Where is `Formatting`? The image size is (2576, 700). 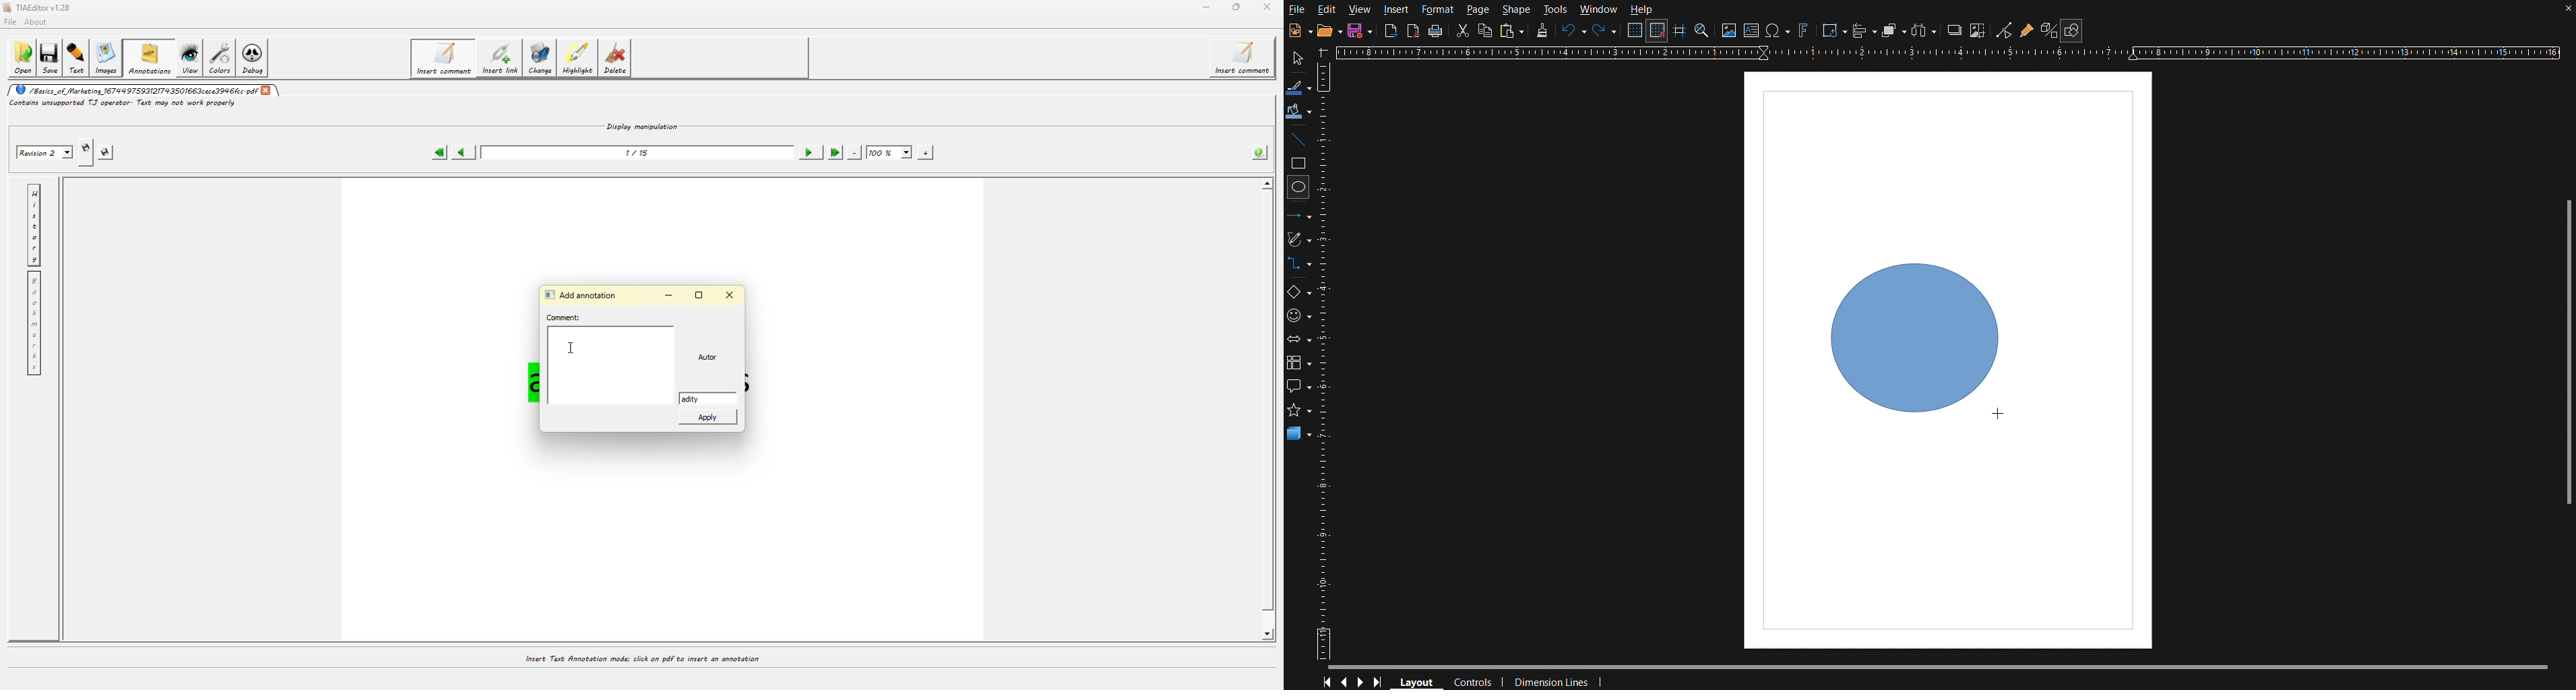 Formatting is located at coordinates (1542, 32).